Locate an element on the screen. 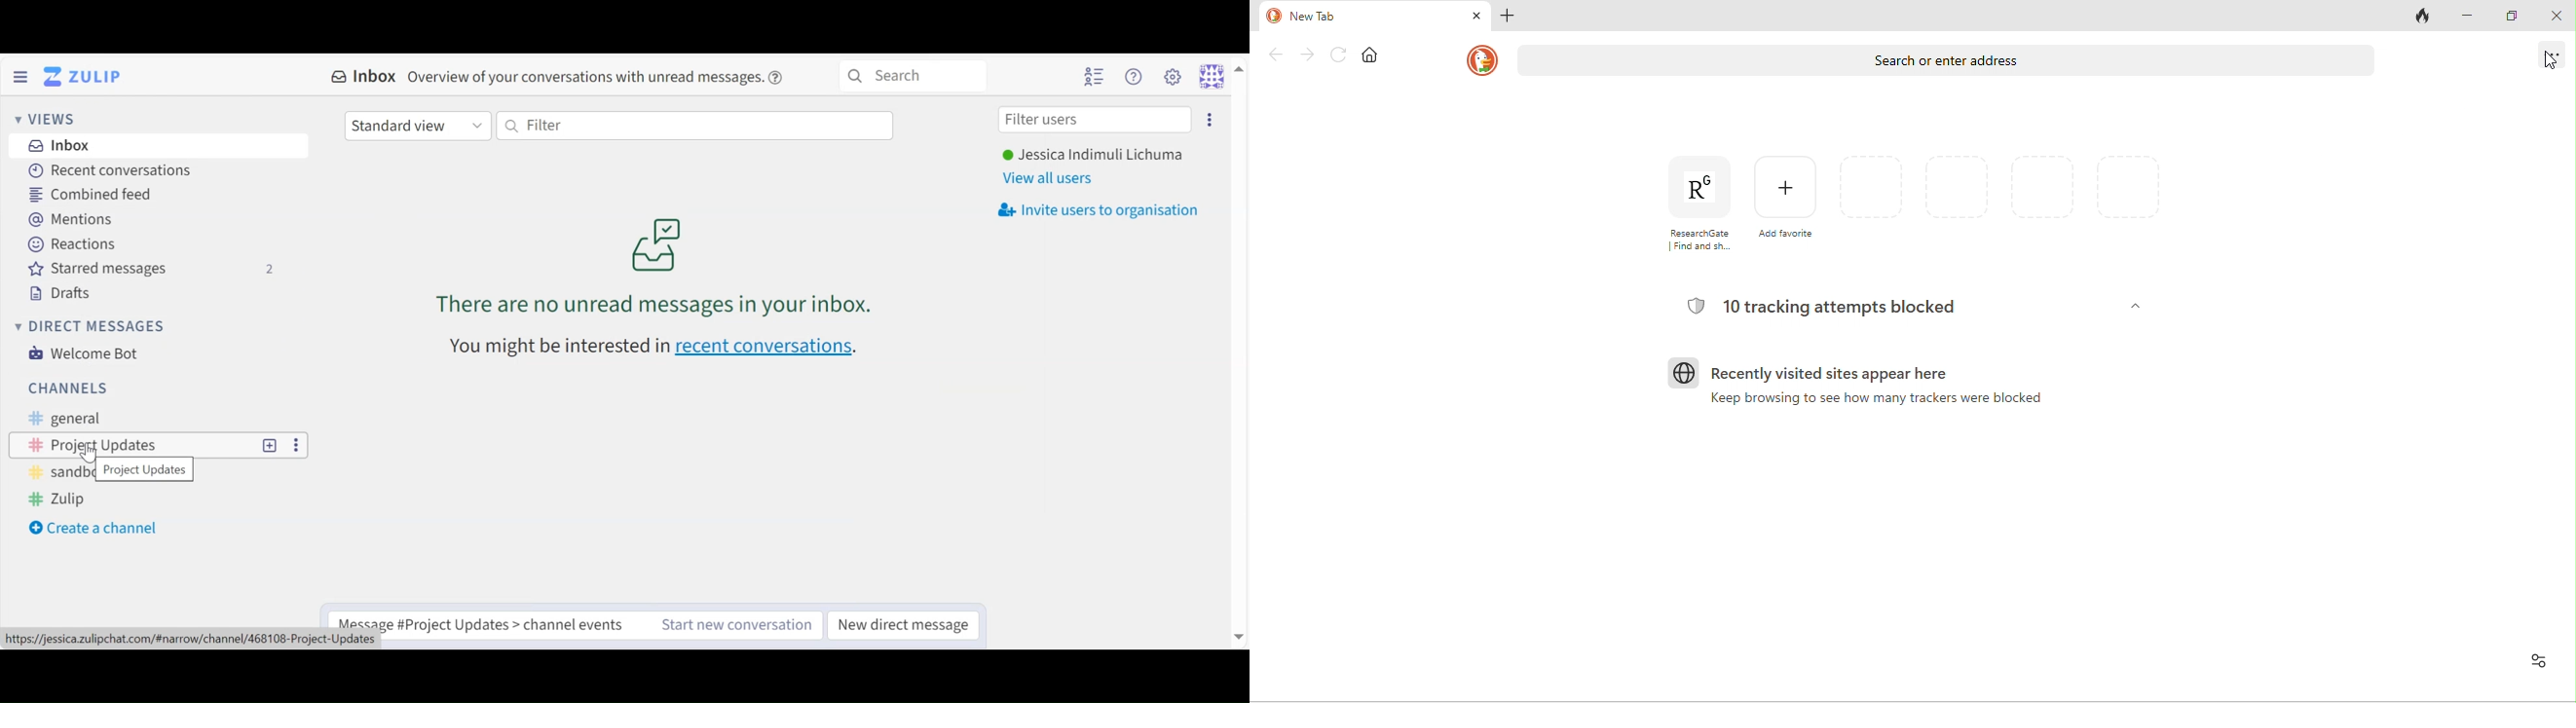  recent activity and favourites is located at coordinates (2545, 667).